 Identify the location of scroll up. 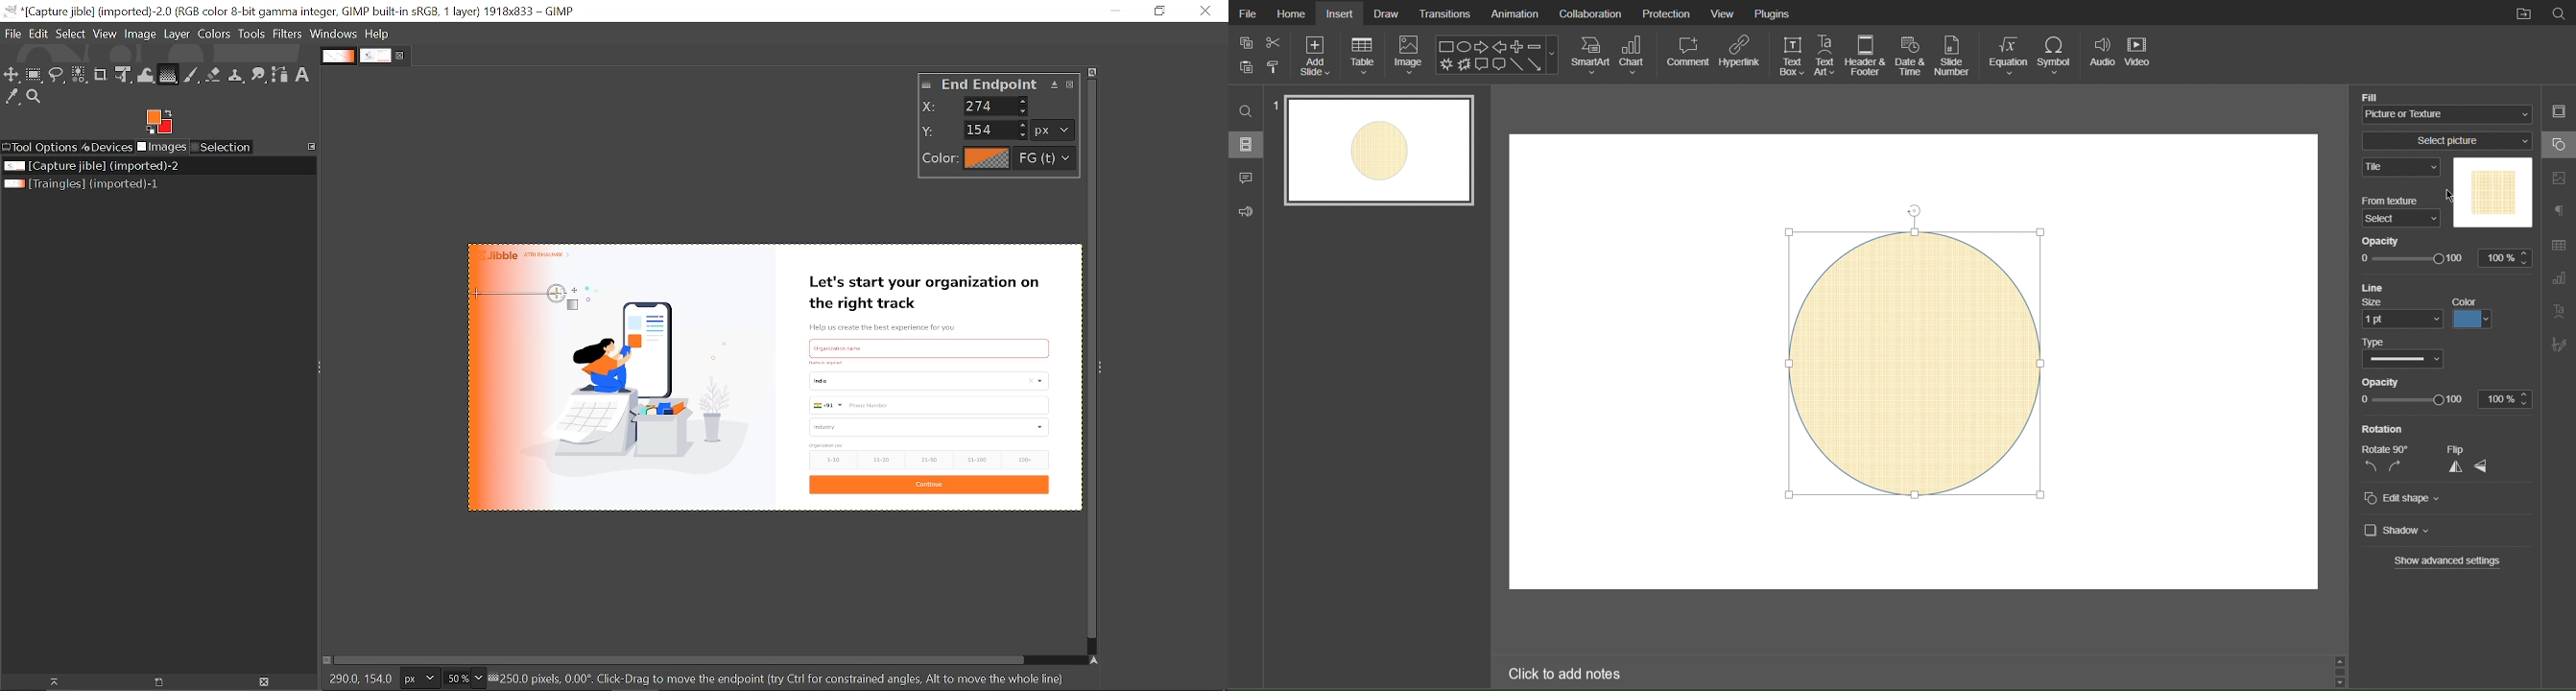
(2338, 660).